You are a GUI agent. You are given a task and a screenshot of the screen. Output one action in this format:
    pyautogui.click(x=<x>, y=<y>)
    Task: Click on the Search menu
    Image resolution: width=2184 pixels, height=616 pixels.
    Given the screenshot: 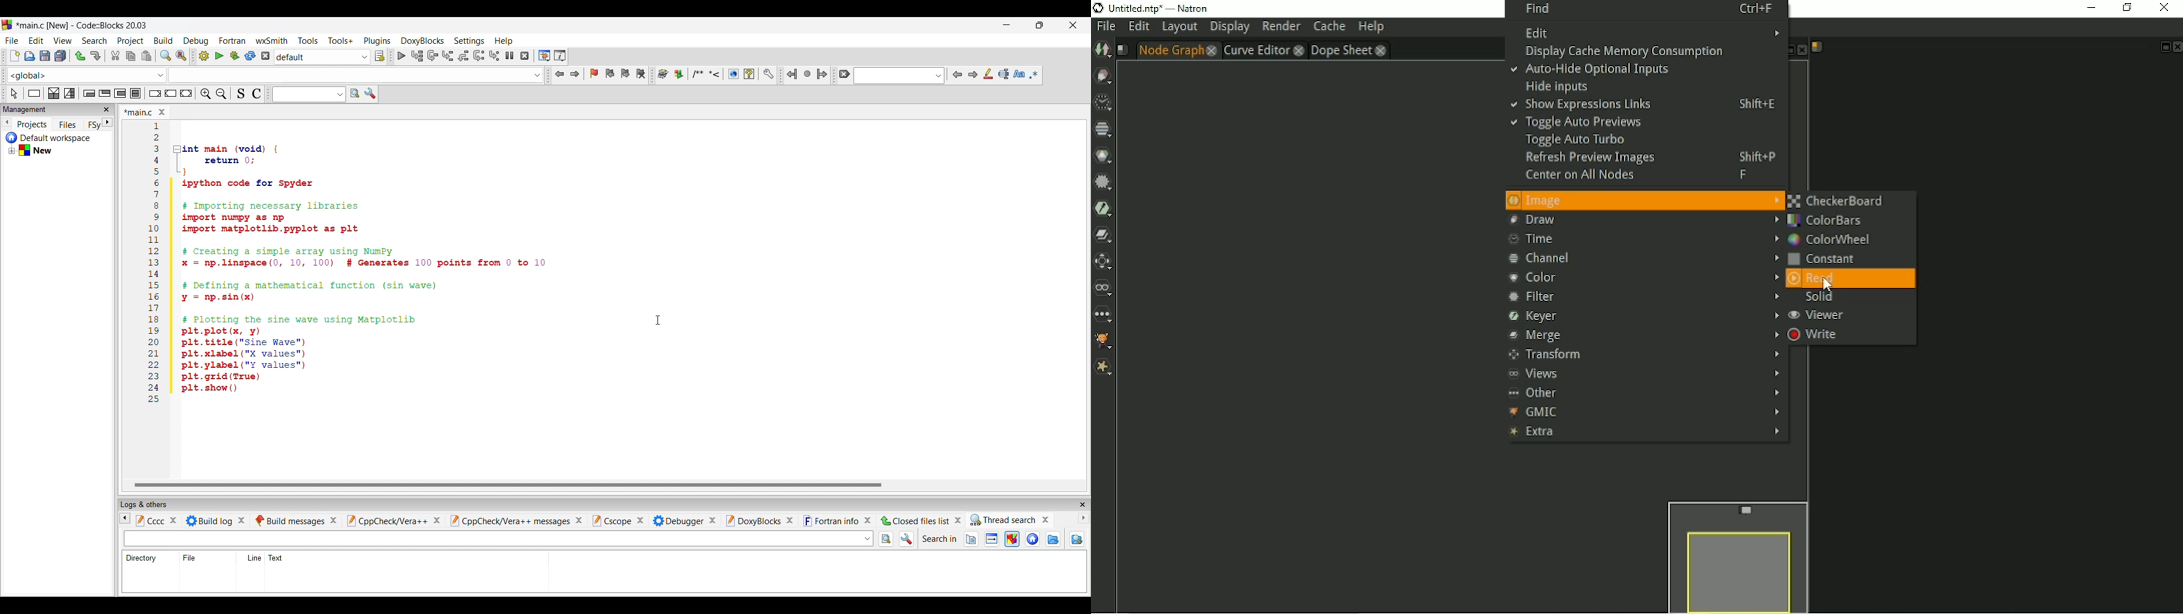 What is the action you would take?
    pyautogui.click(x=94, y=41)
    